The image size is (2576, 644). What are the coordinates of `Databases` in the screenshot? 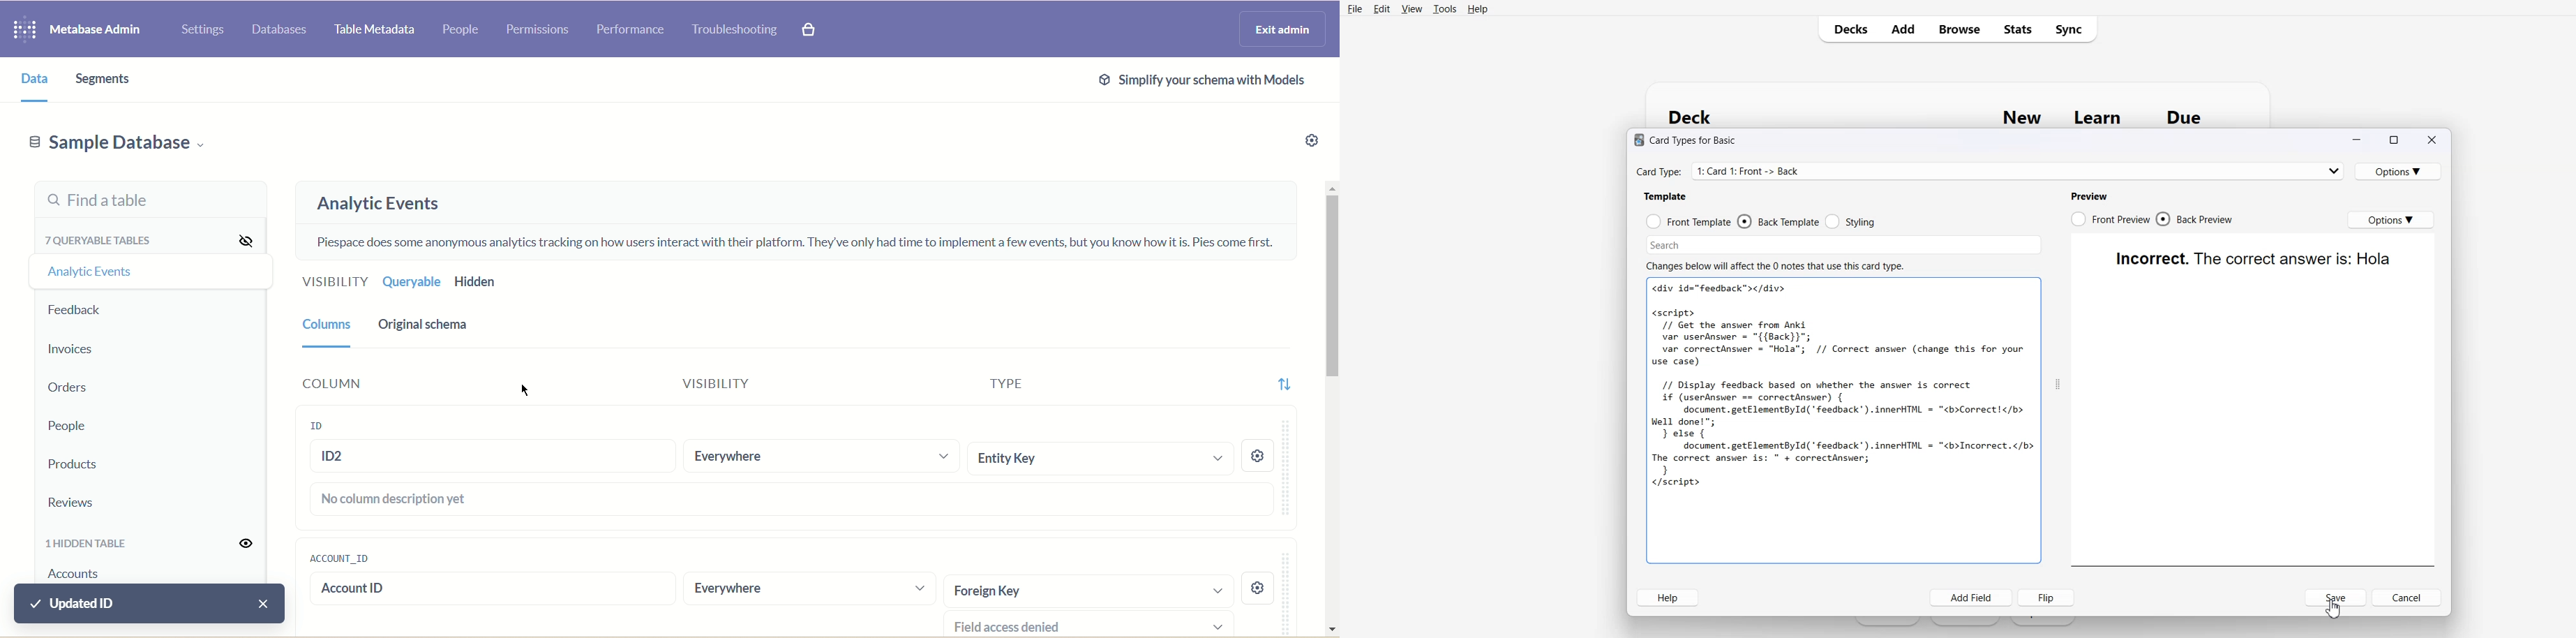 It's located at (280, 32).